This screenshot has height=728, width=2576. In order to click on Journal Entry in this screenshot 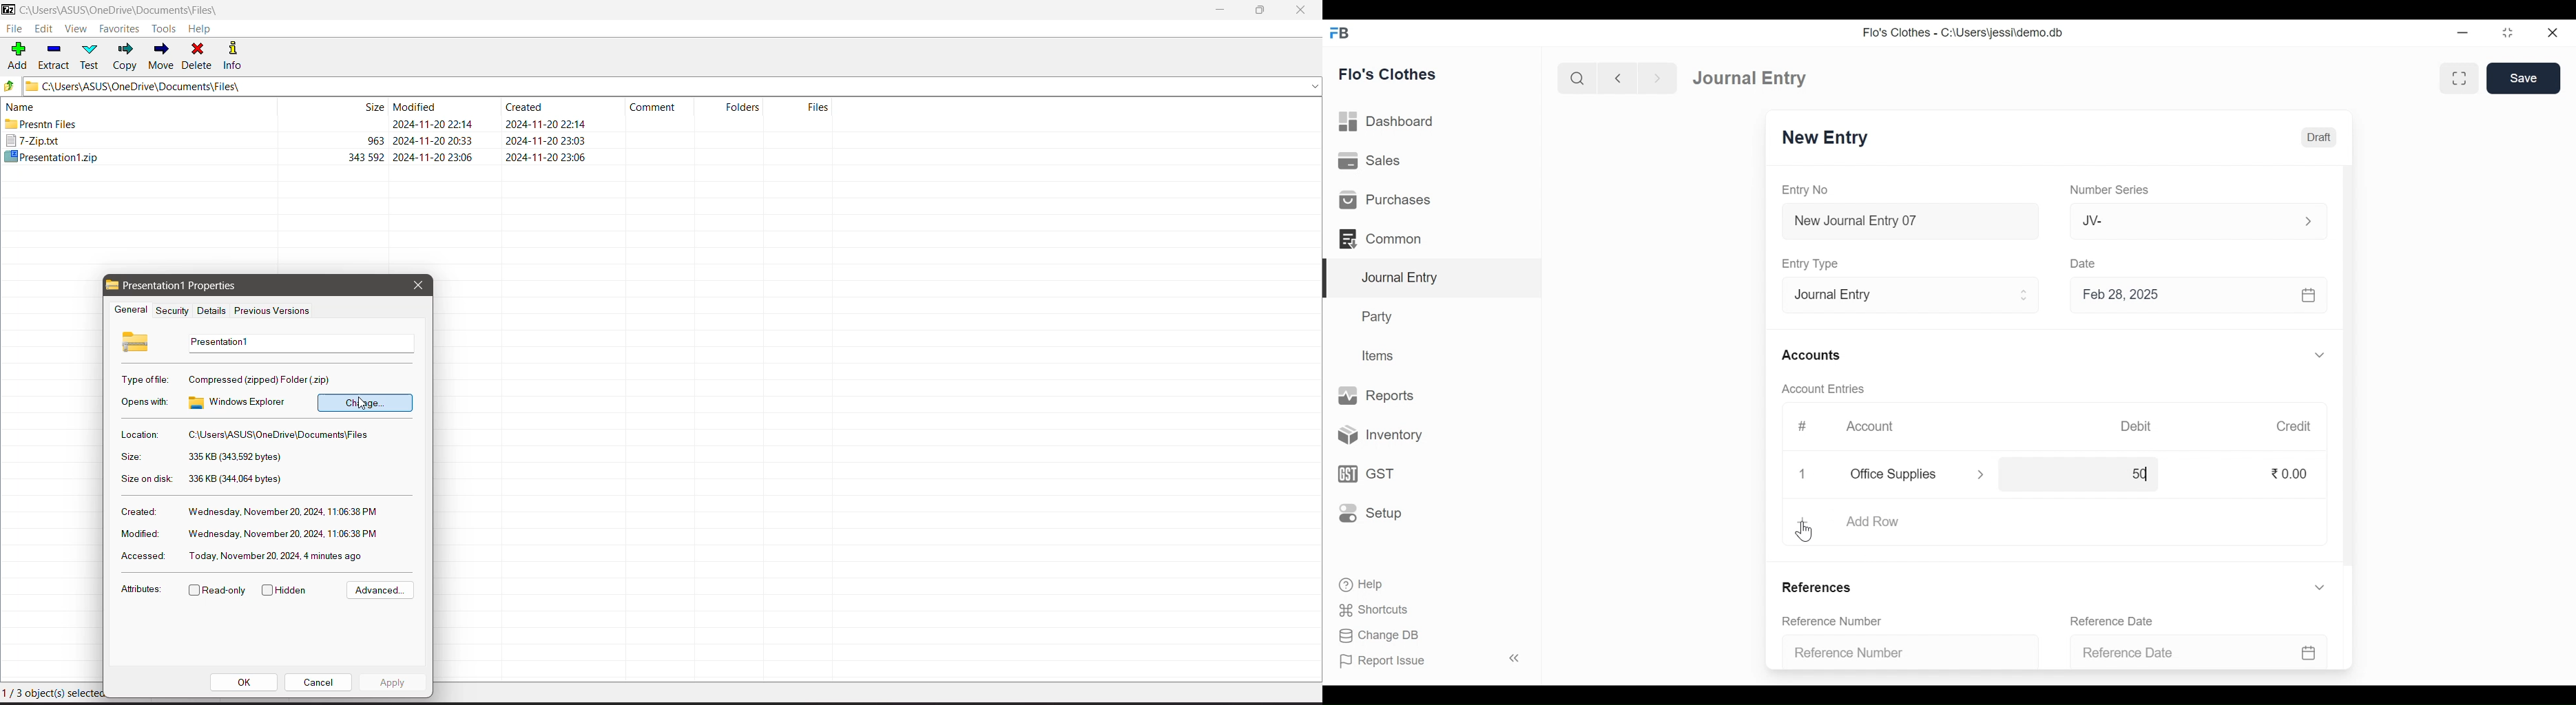, I will do `click(1755, 78)`.